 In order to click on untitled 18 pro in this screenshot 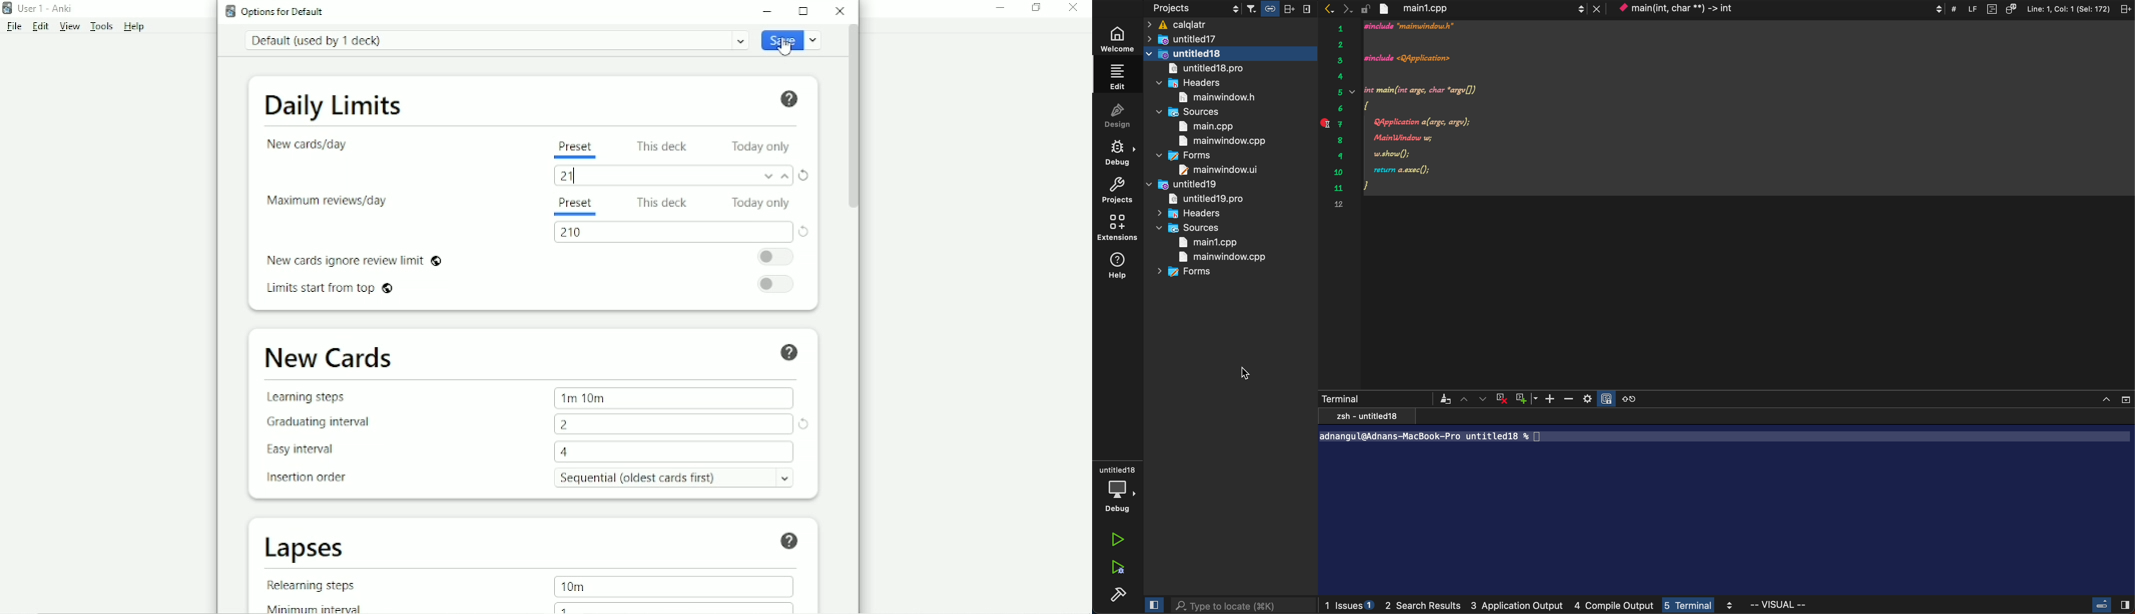, I will do `click(1208, 69)`.